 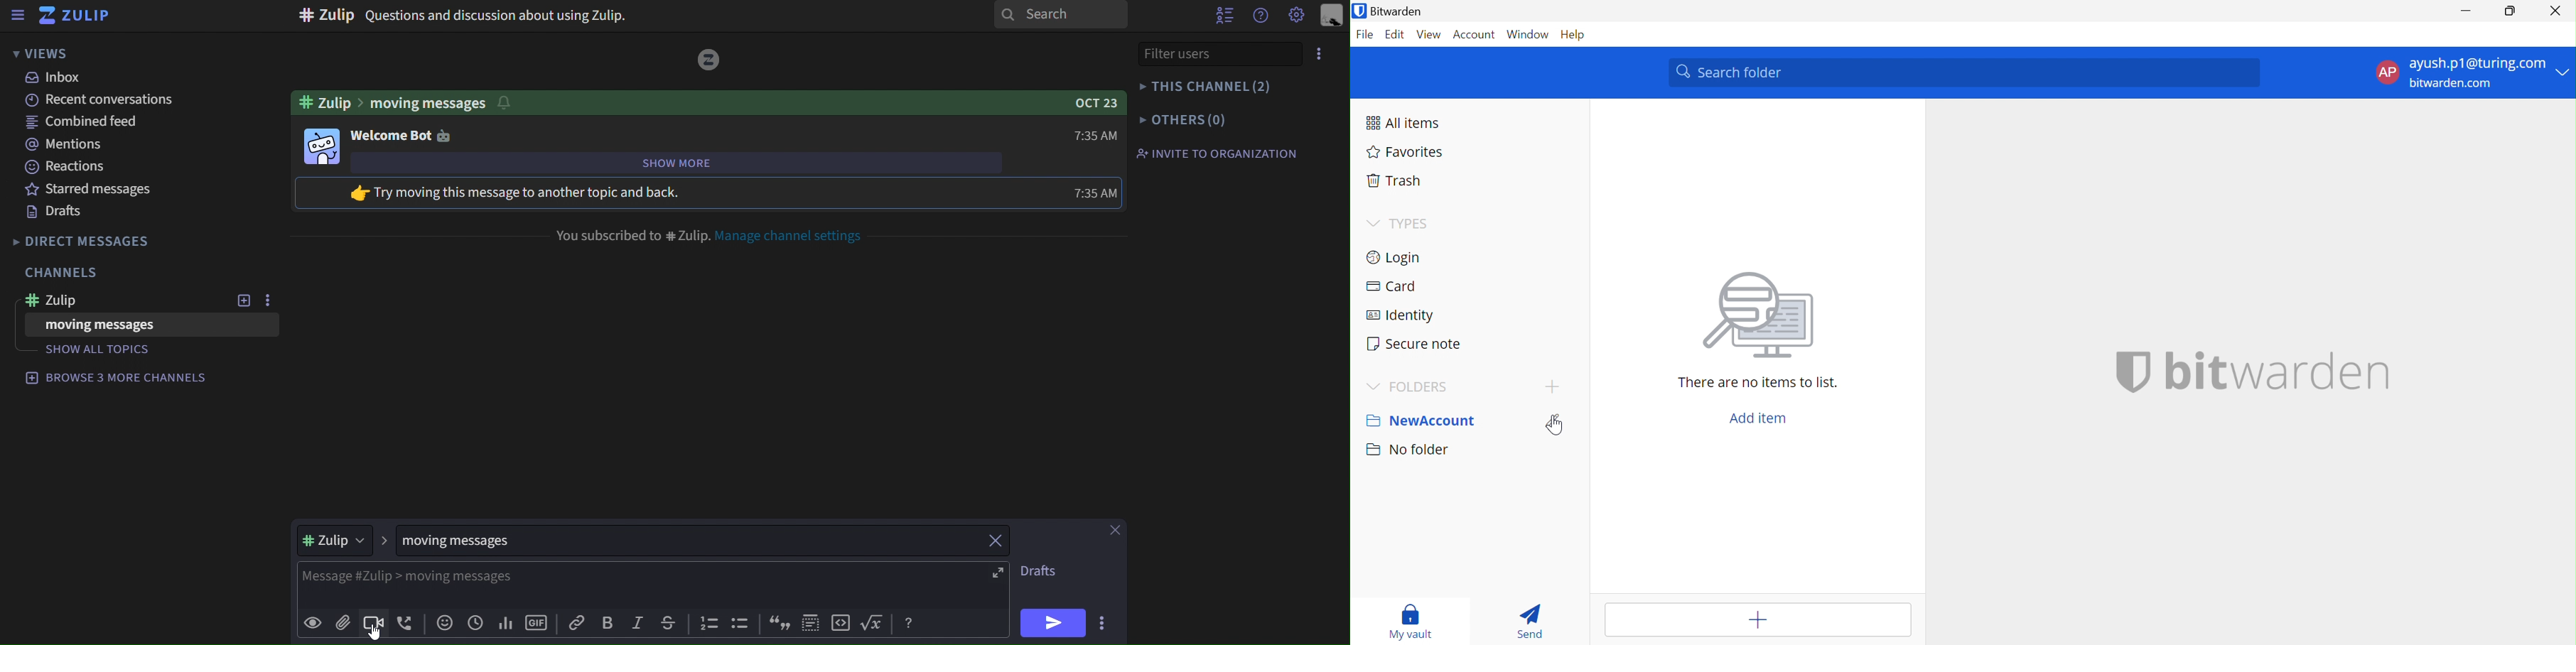 I want to click on Bitwarden, so click(x=1391, y=12).